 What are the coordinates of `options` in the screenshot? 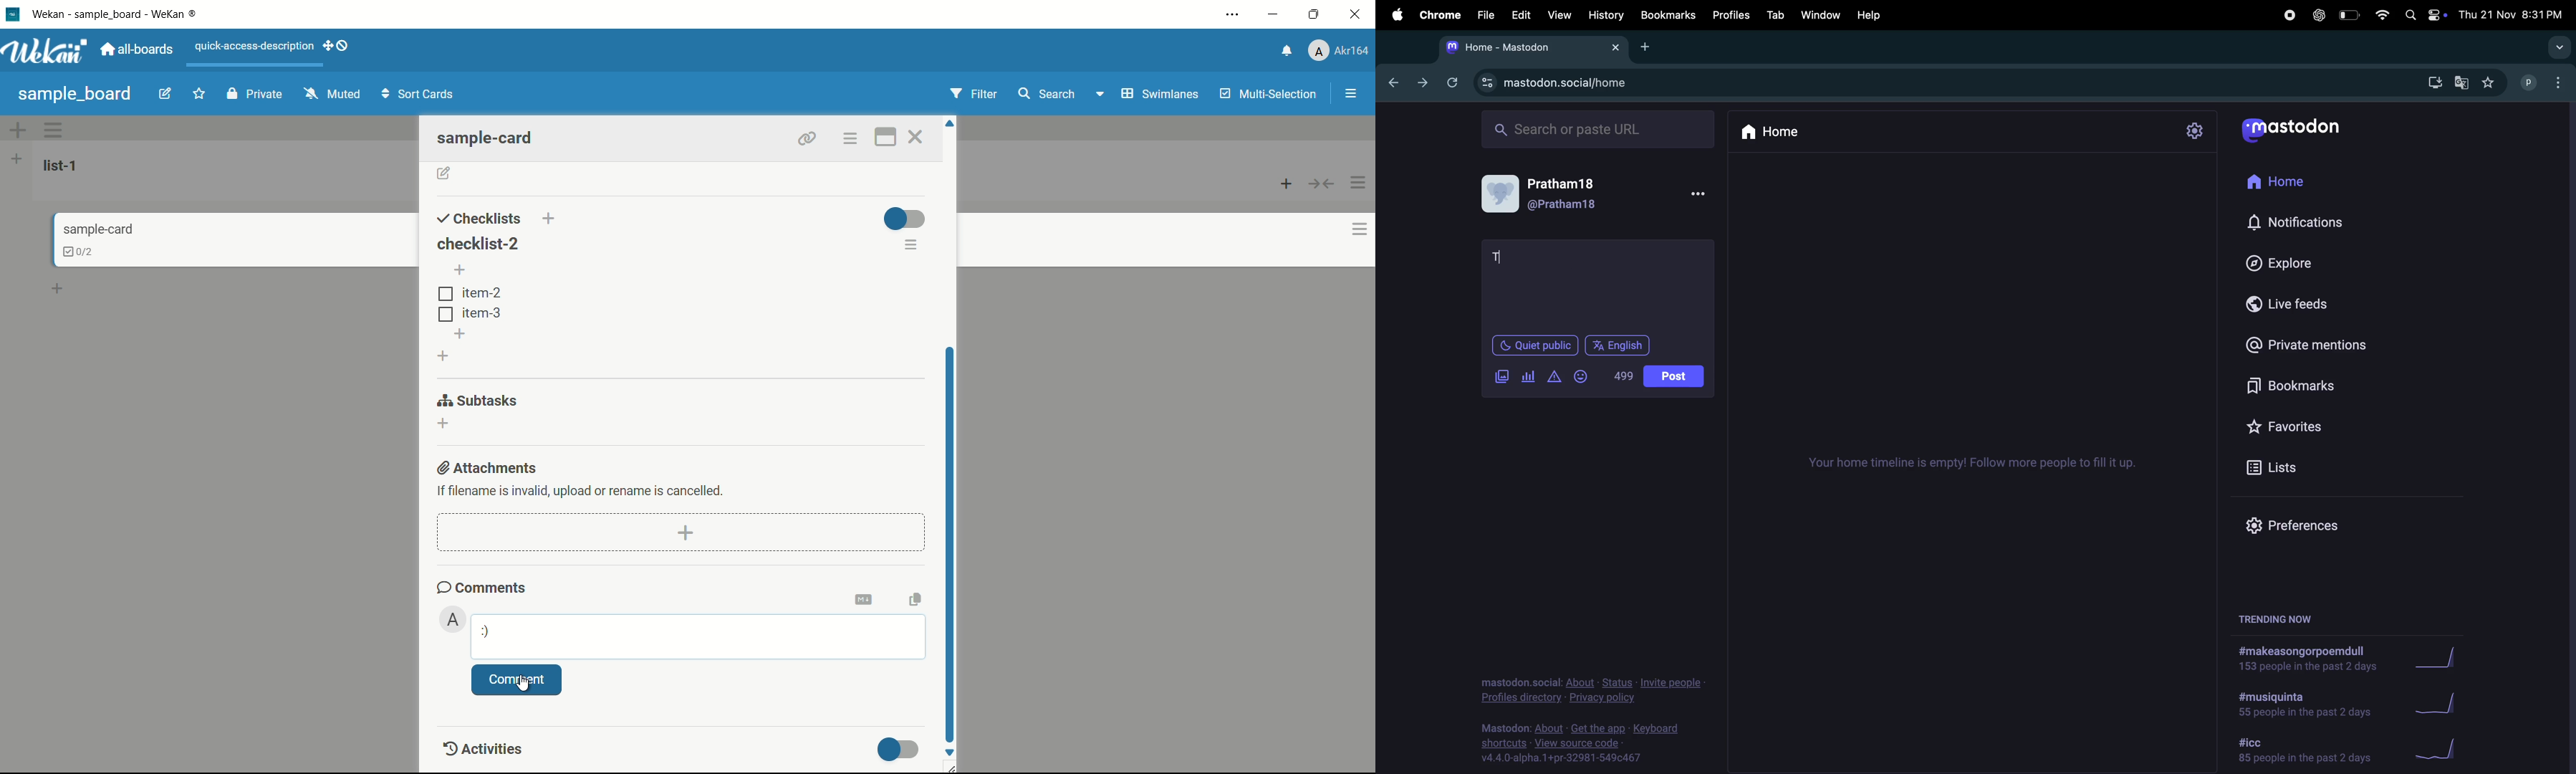 It's located at (851, 138).